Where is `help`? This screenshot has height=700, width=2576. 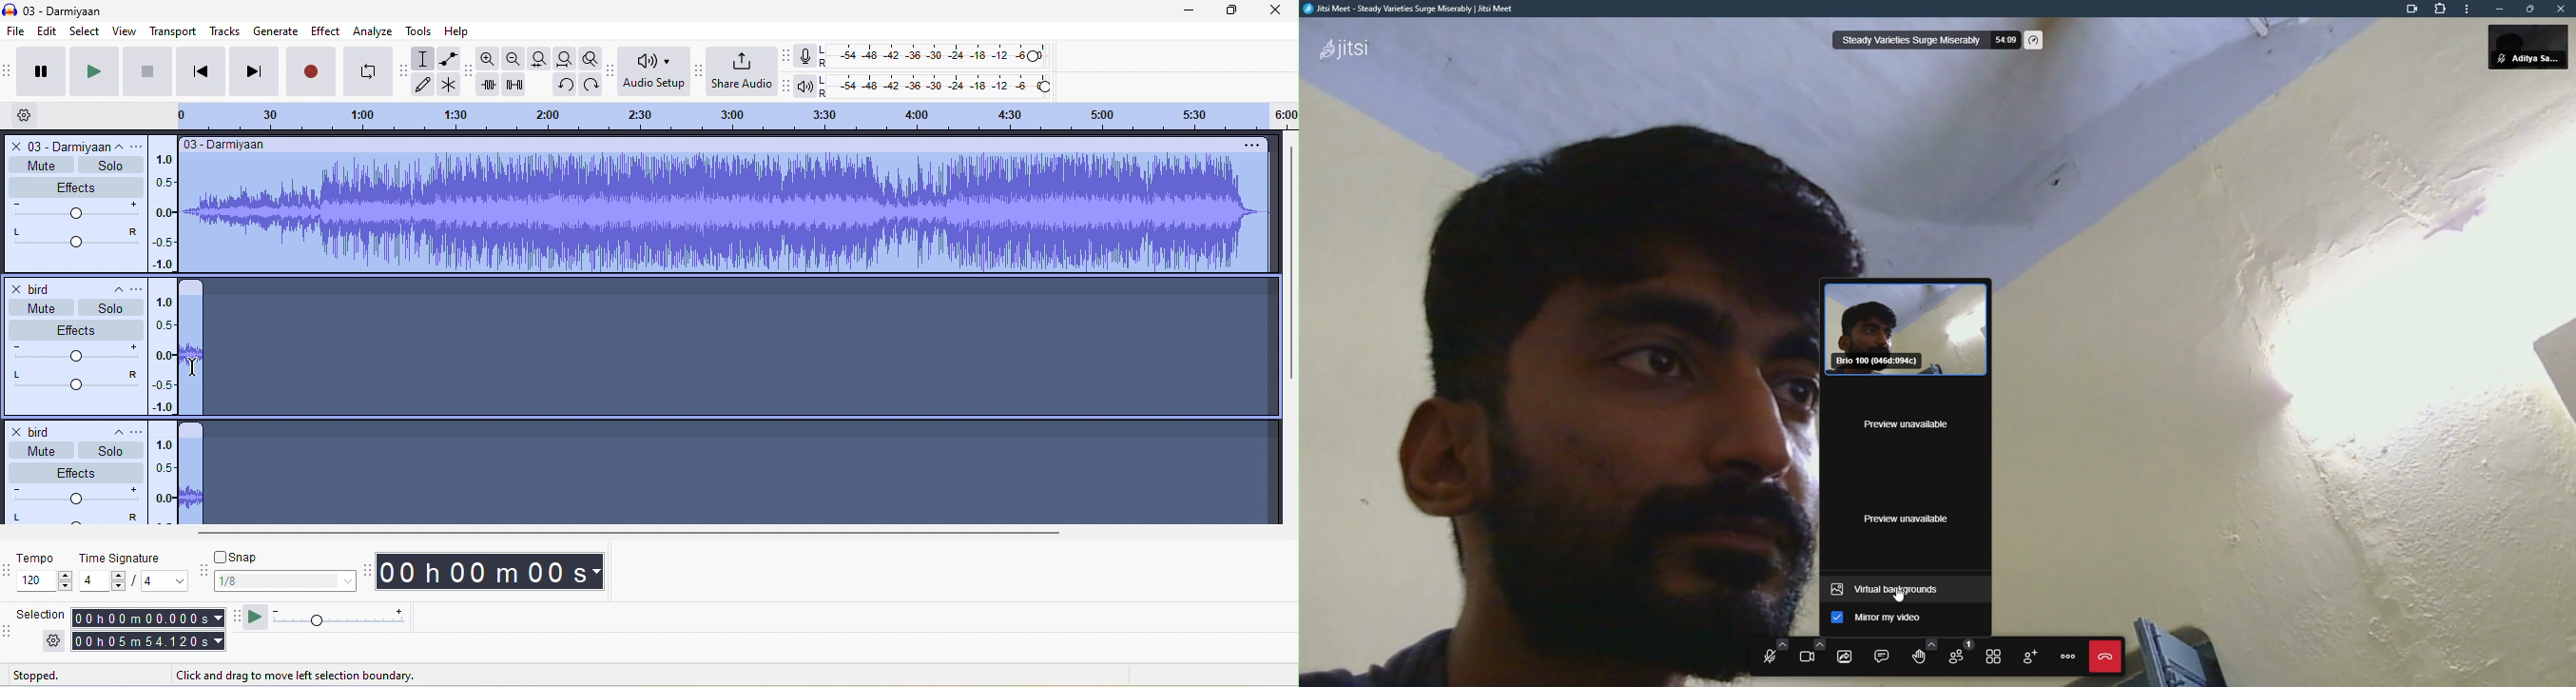 help is located at coordinates (462, 29).